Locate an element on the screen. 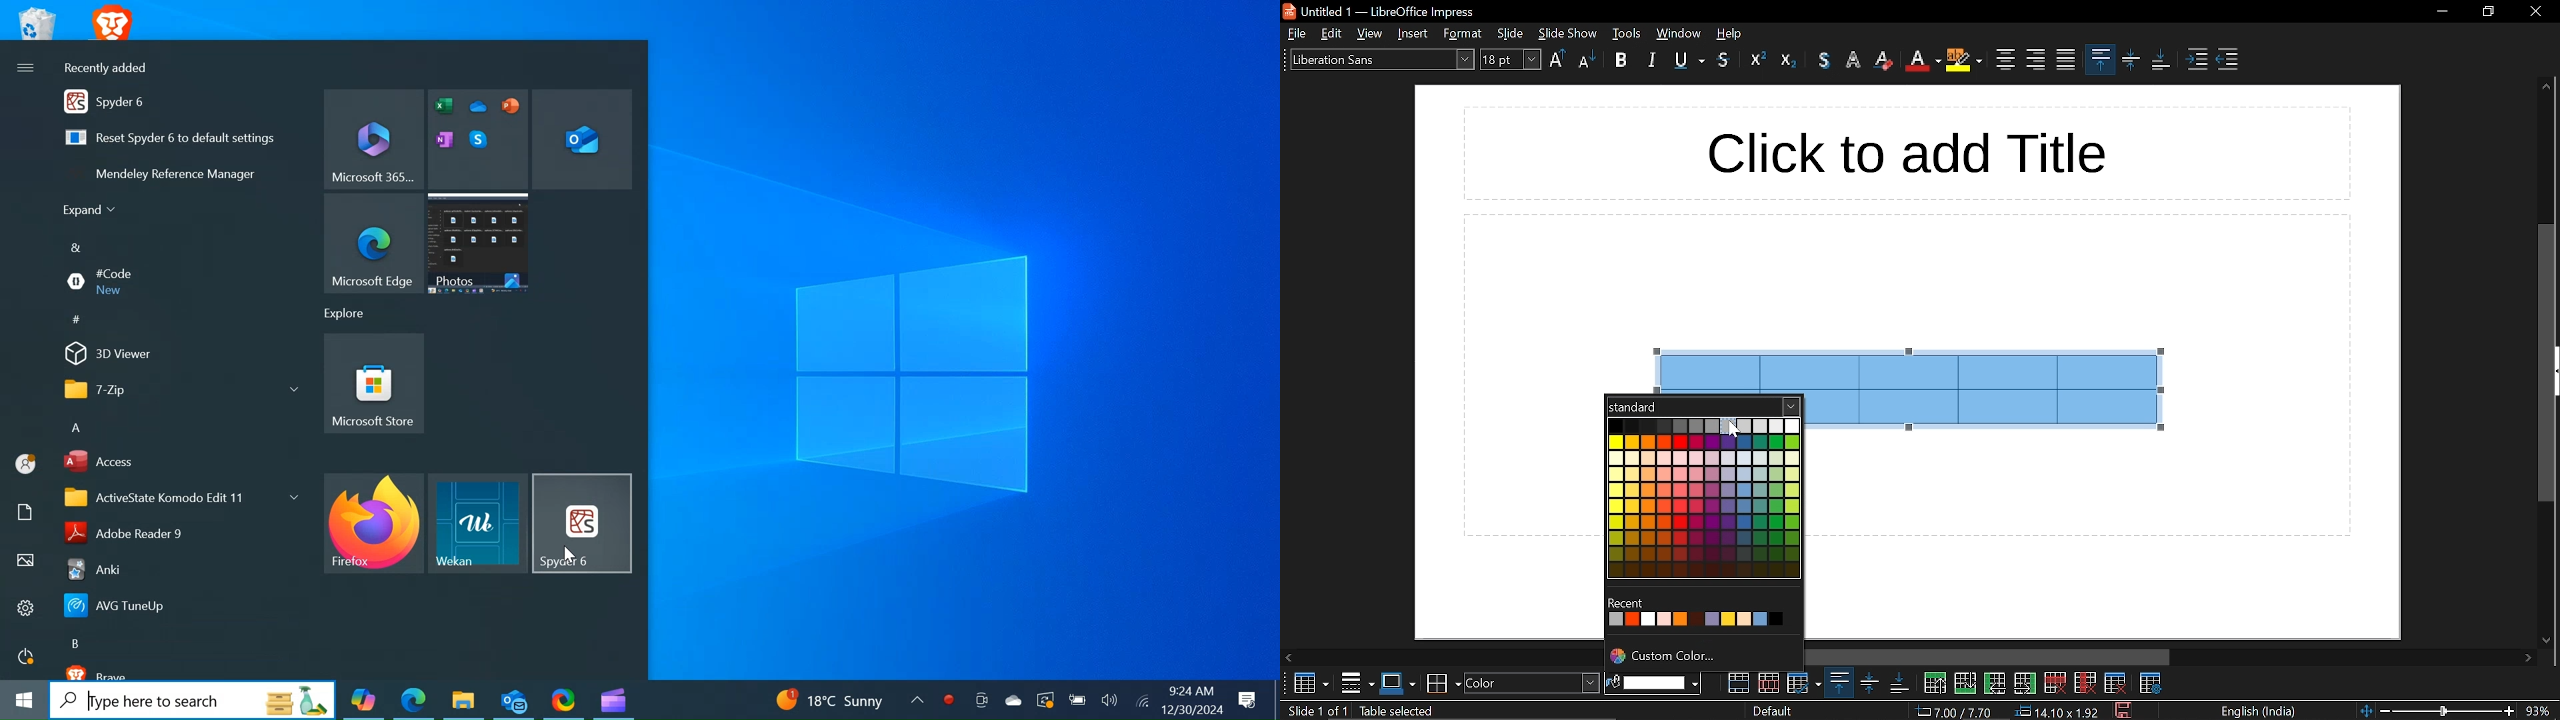 The width and height of the screenshot is (2576, 728). align bottom is located at coordinates (2162, 62).